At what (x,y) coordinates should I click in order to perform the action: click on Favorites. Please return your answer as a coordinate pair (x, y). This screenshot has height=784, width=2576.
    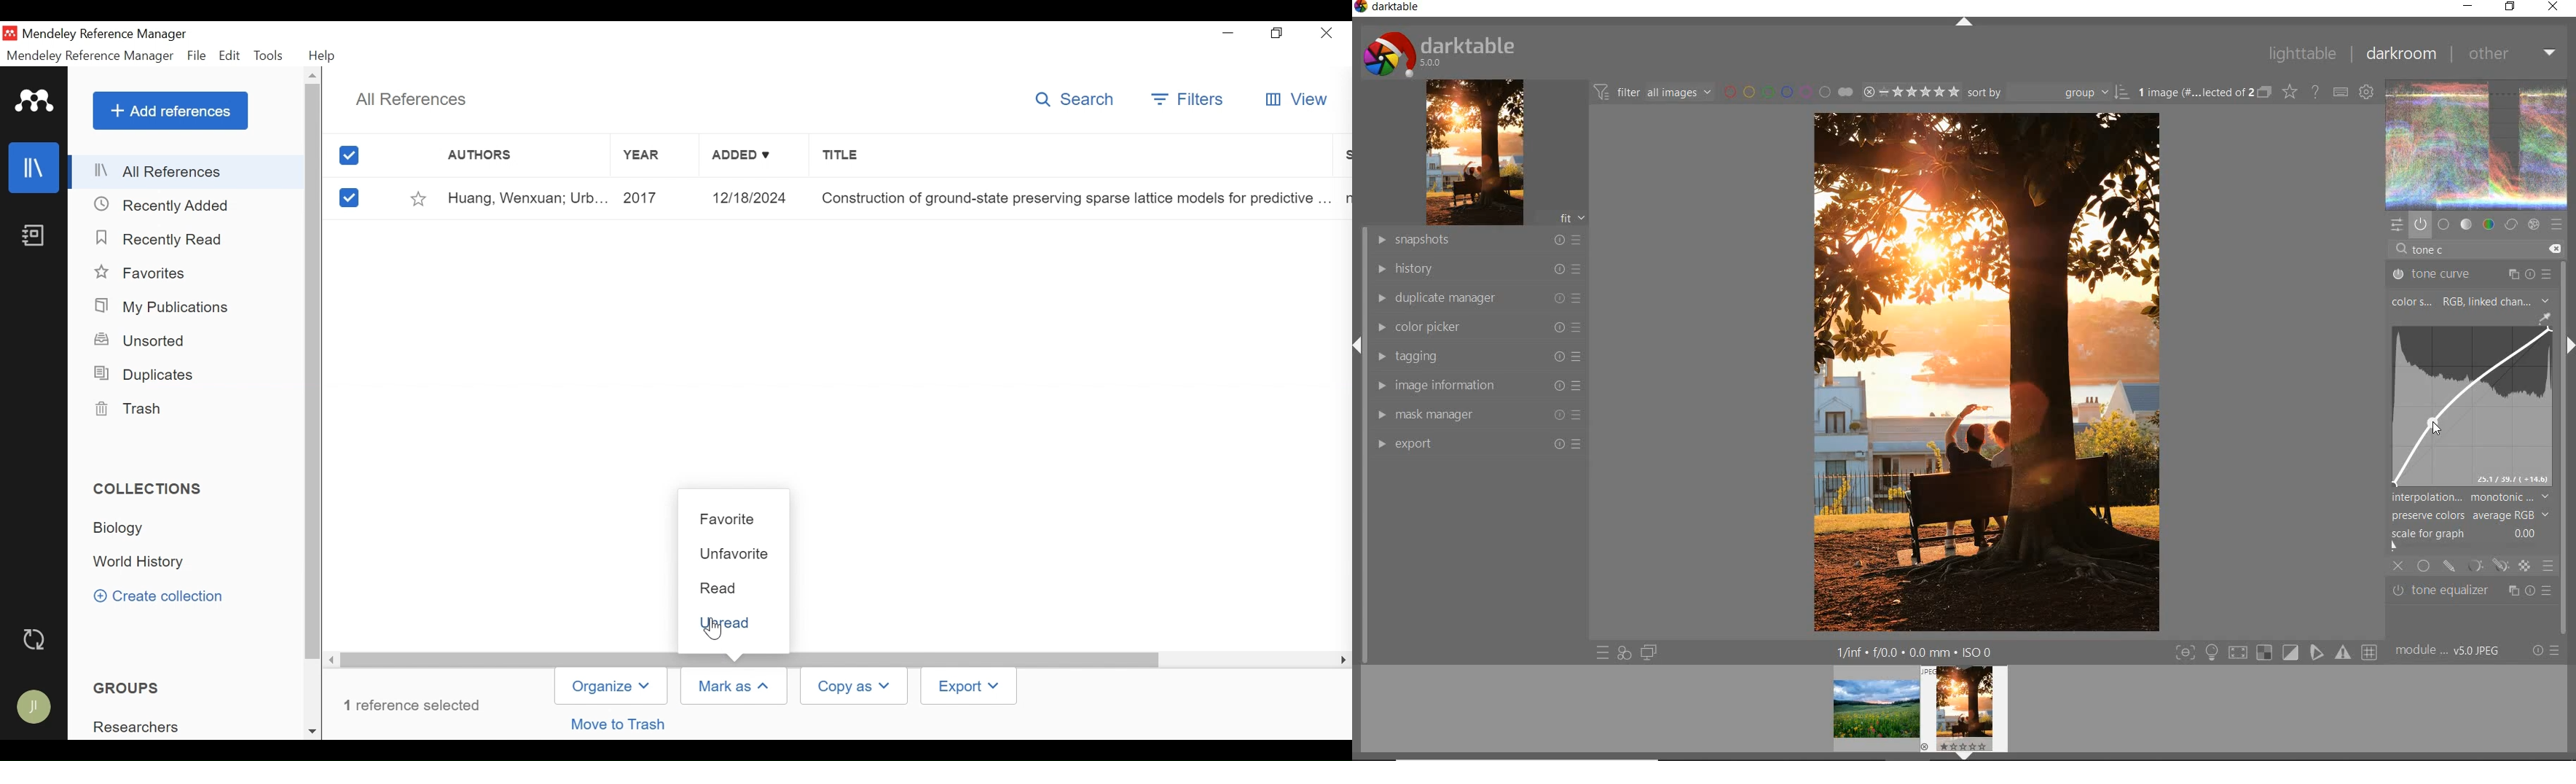
    Looking at the image, I should click on (145, 272).